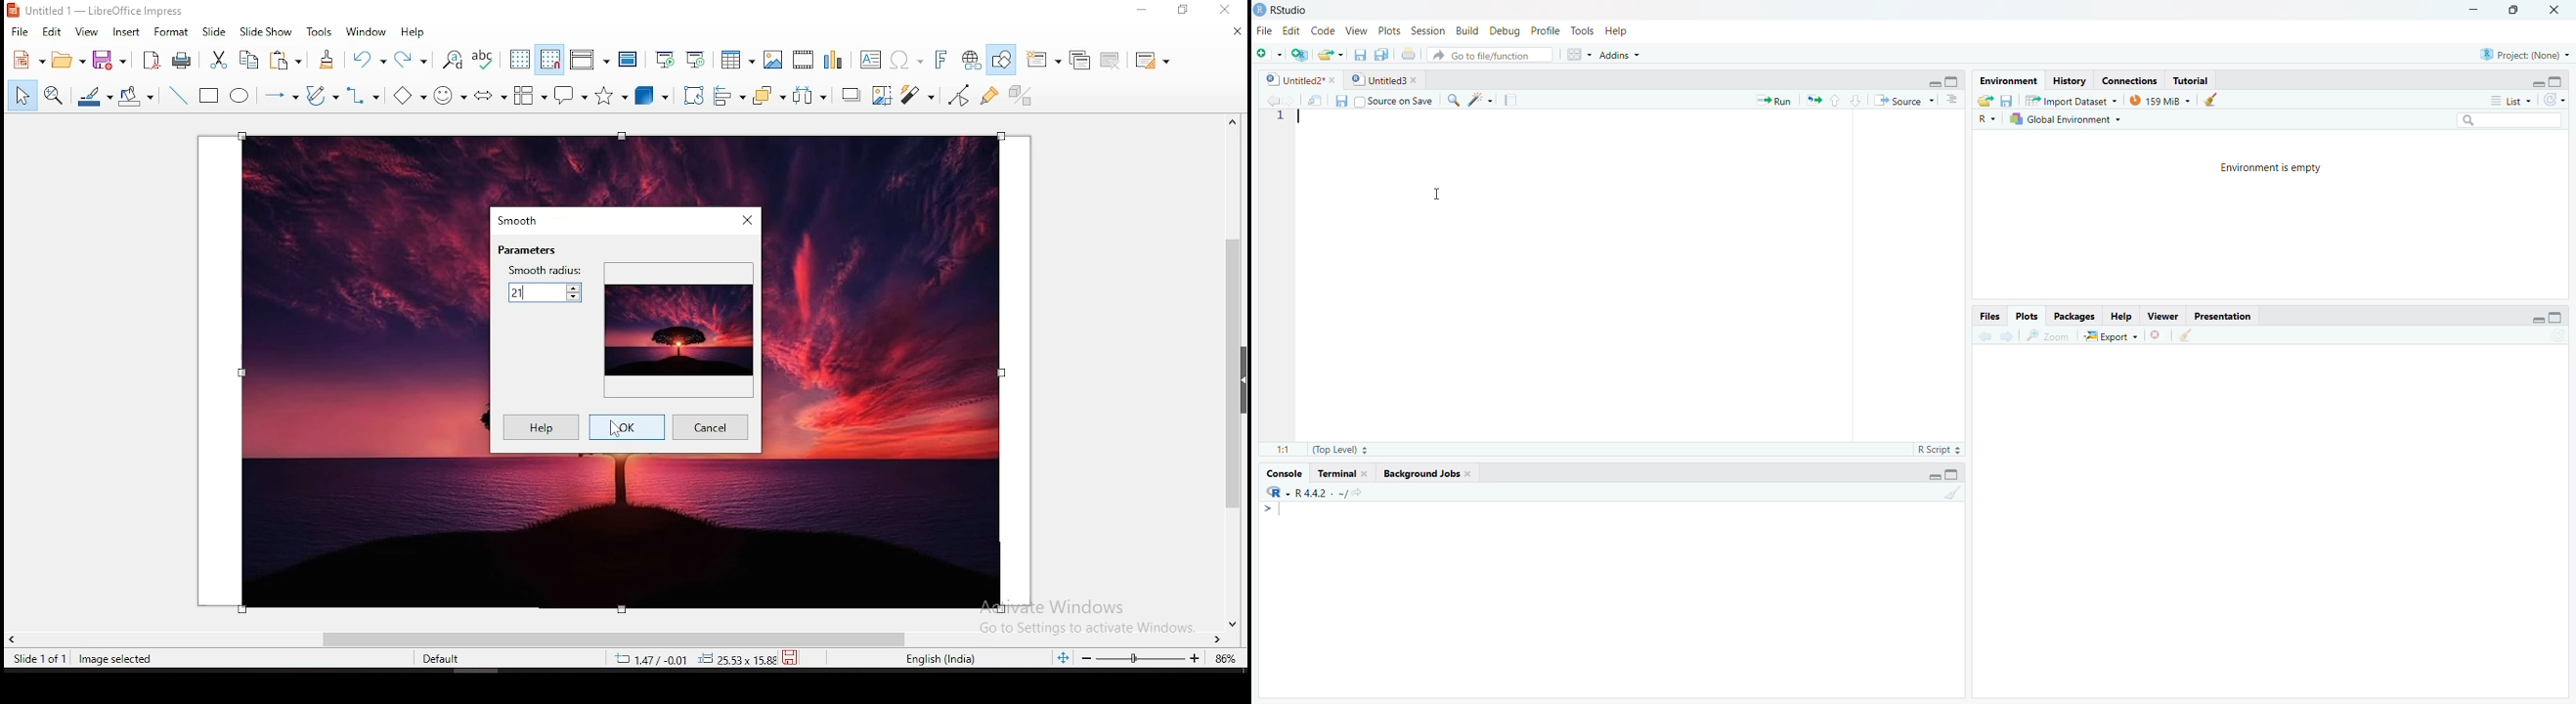  I want to click on Clean, so click(2213, 99).